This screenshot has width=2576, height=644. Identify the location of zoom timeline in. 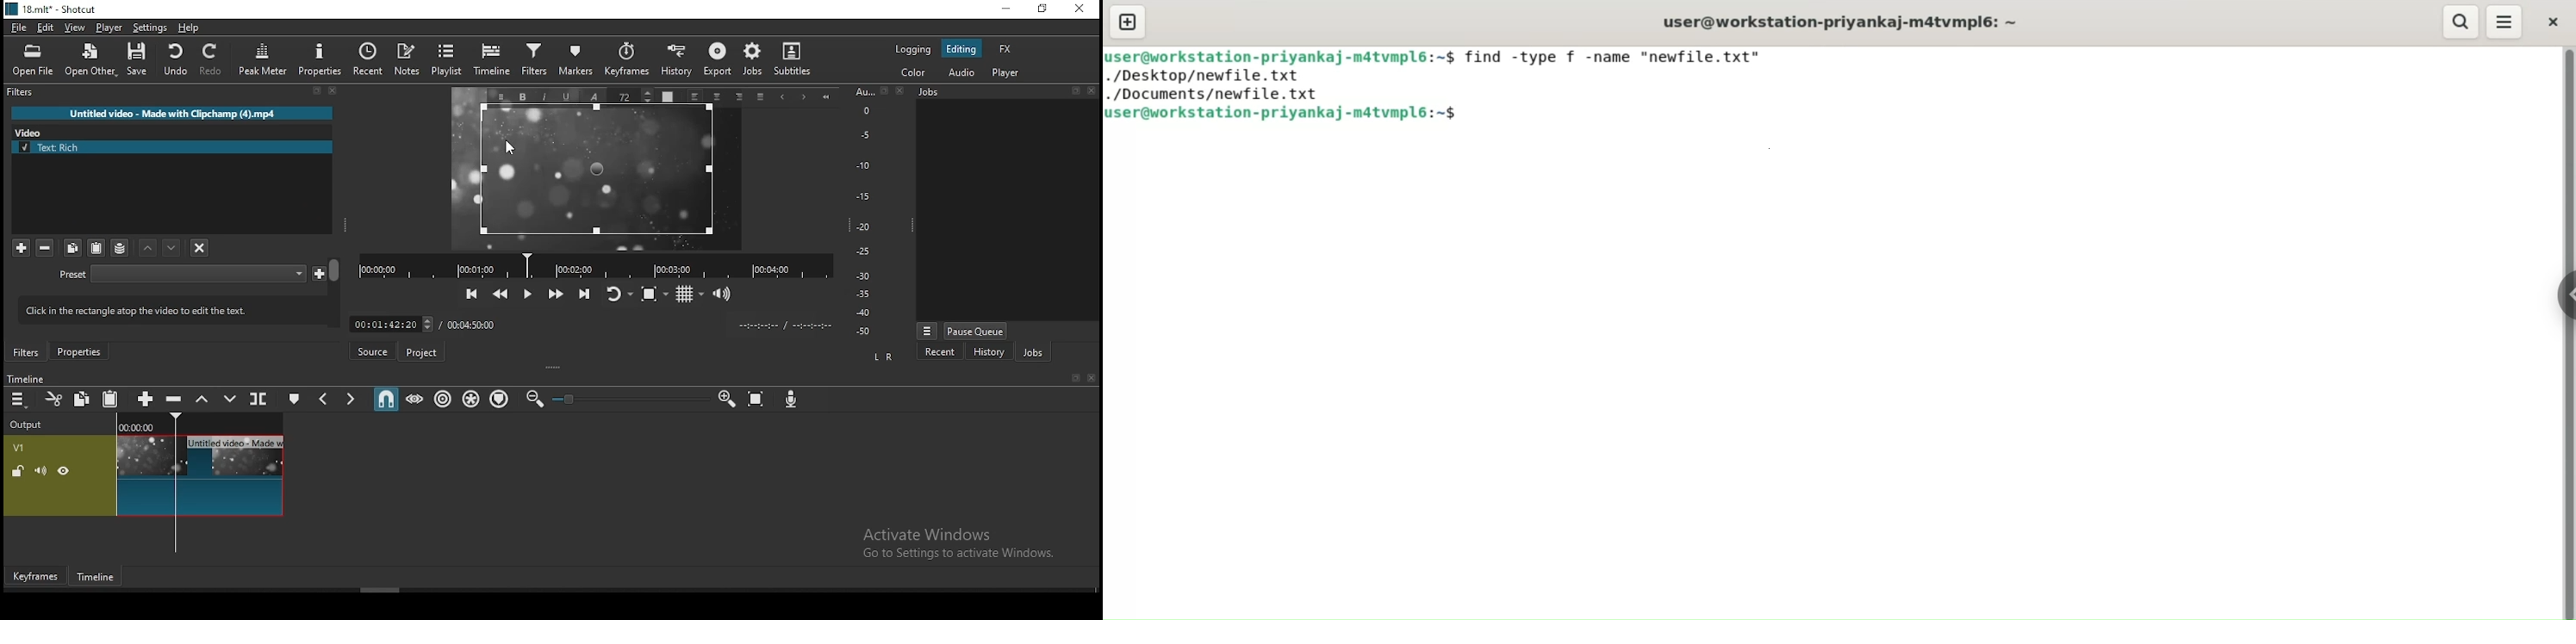
(725, 398).